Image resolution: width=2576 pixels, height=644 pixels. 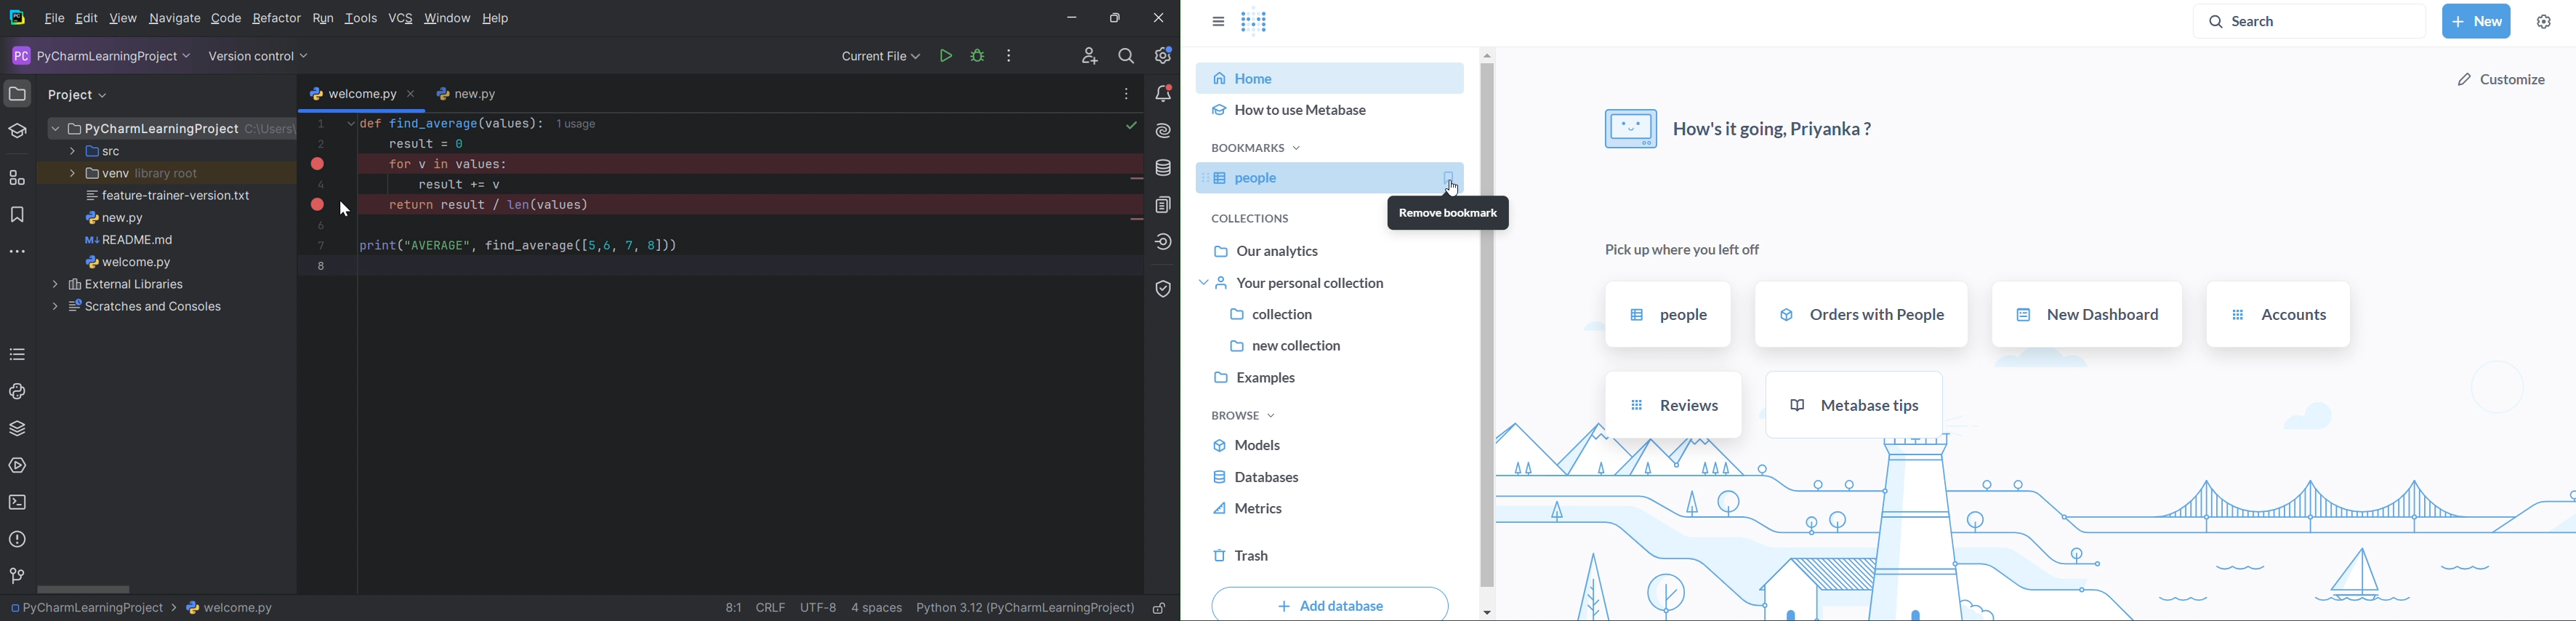 What do you see at coordinates (71, 94) in the screenshot?
I see `Project` at bounding box center [71, 94].